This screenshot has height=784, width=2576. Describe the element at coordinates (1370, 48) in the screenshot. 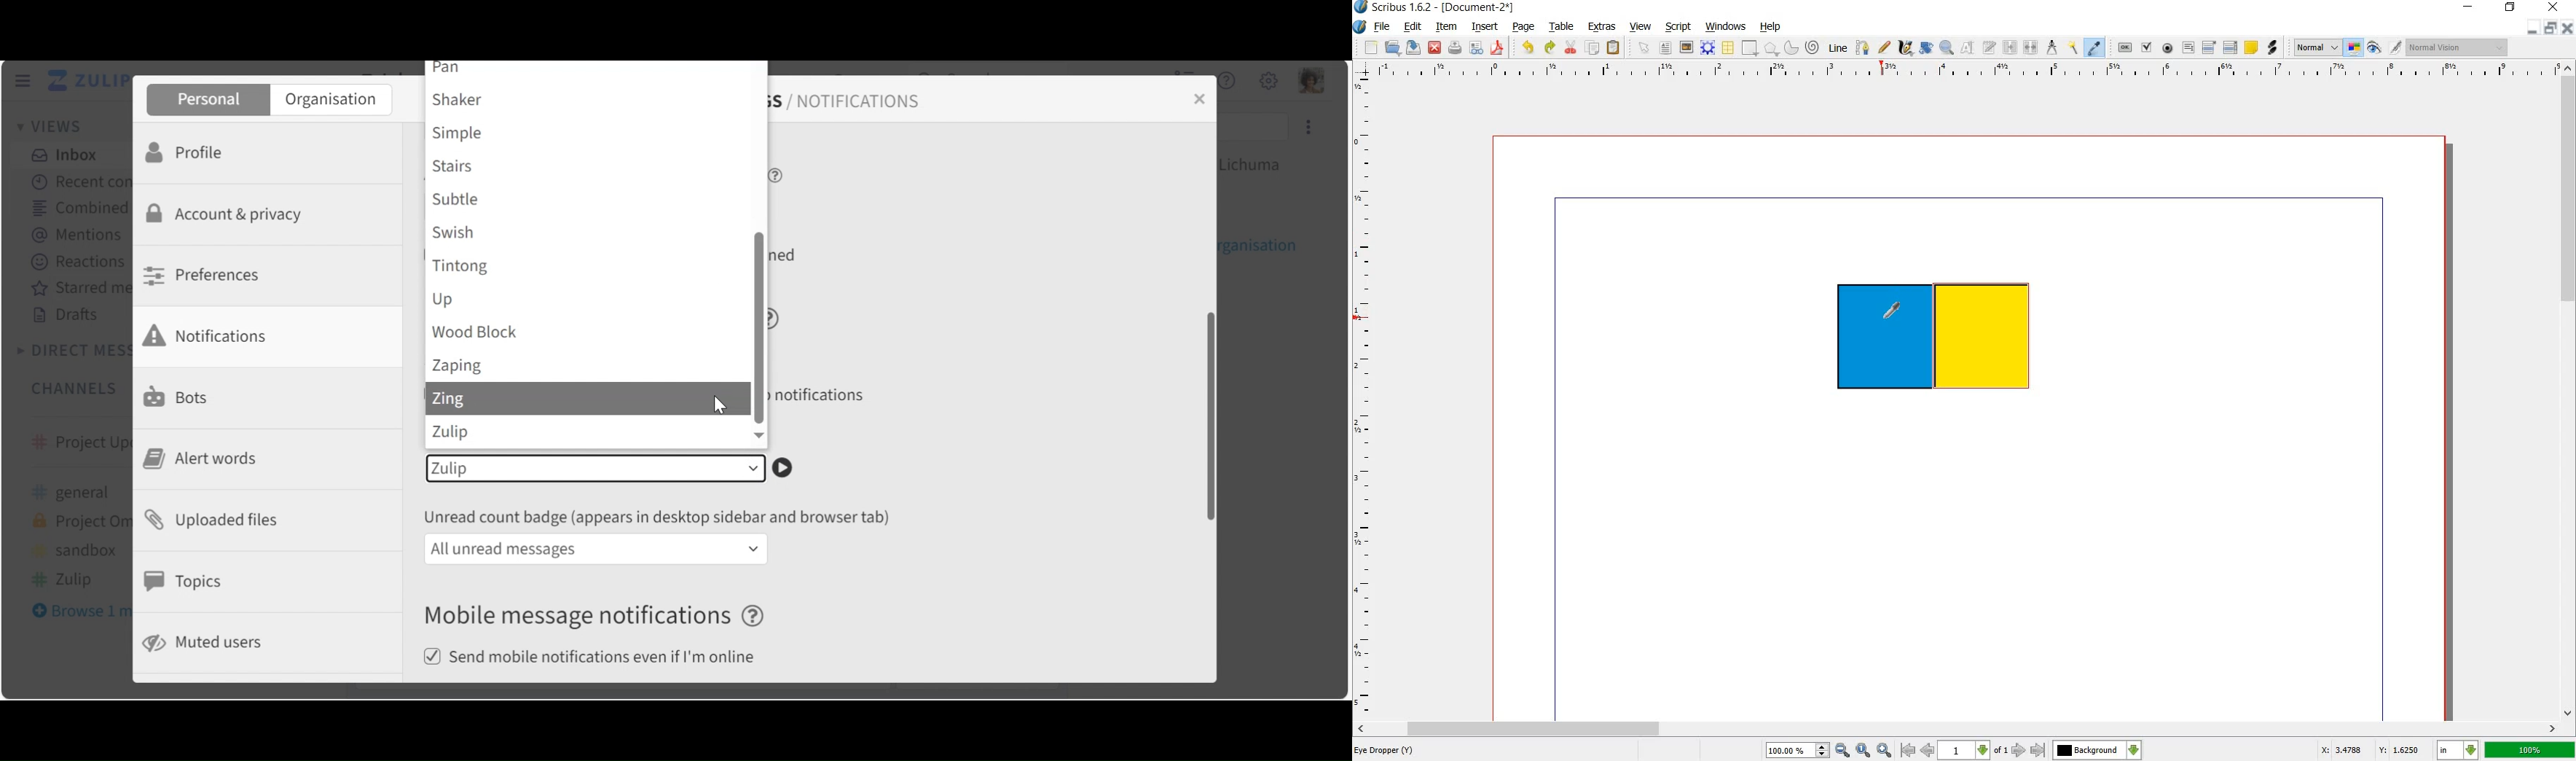

I see `new` at that location.